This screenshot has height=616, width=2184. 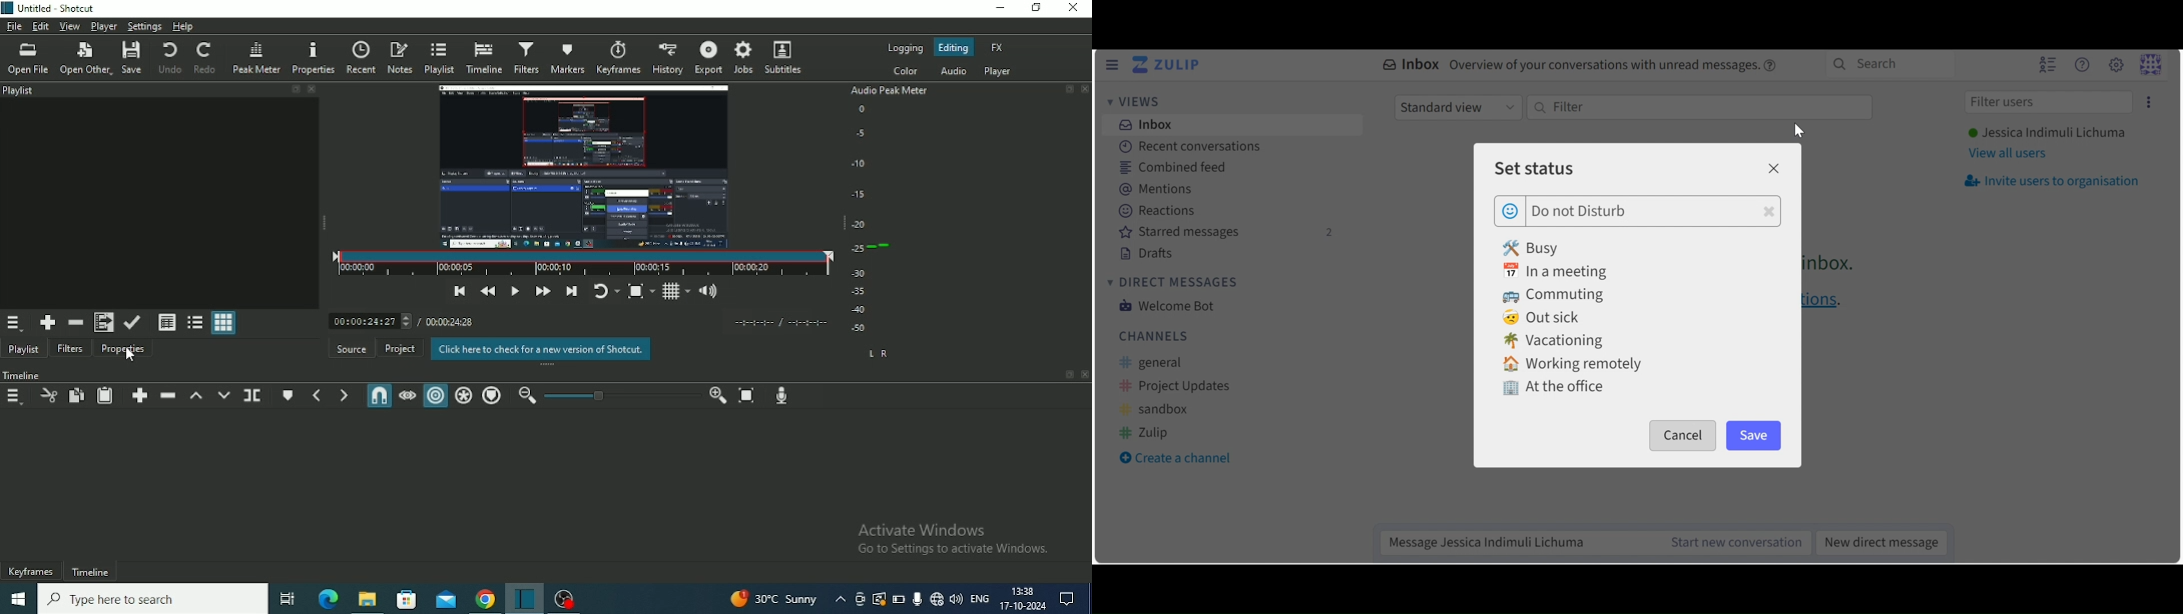 What do you see at coordinates (104, 396) in the screenshot?
I see `Paste` at bounding box center [104, 396].